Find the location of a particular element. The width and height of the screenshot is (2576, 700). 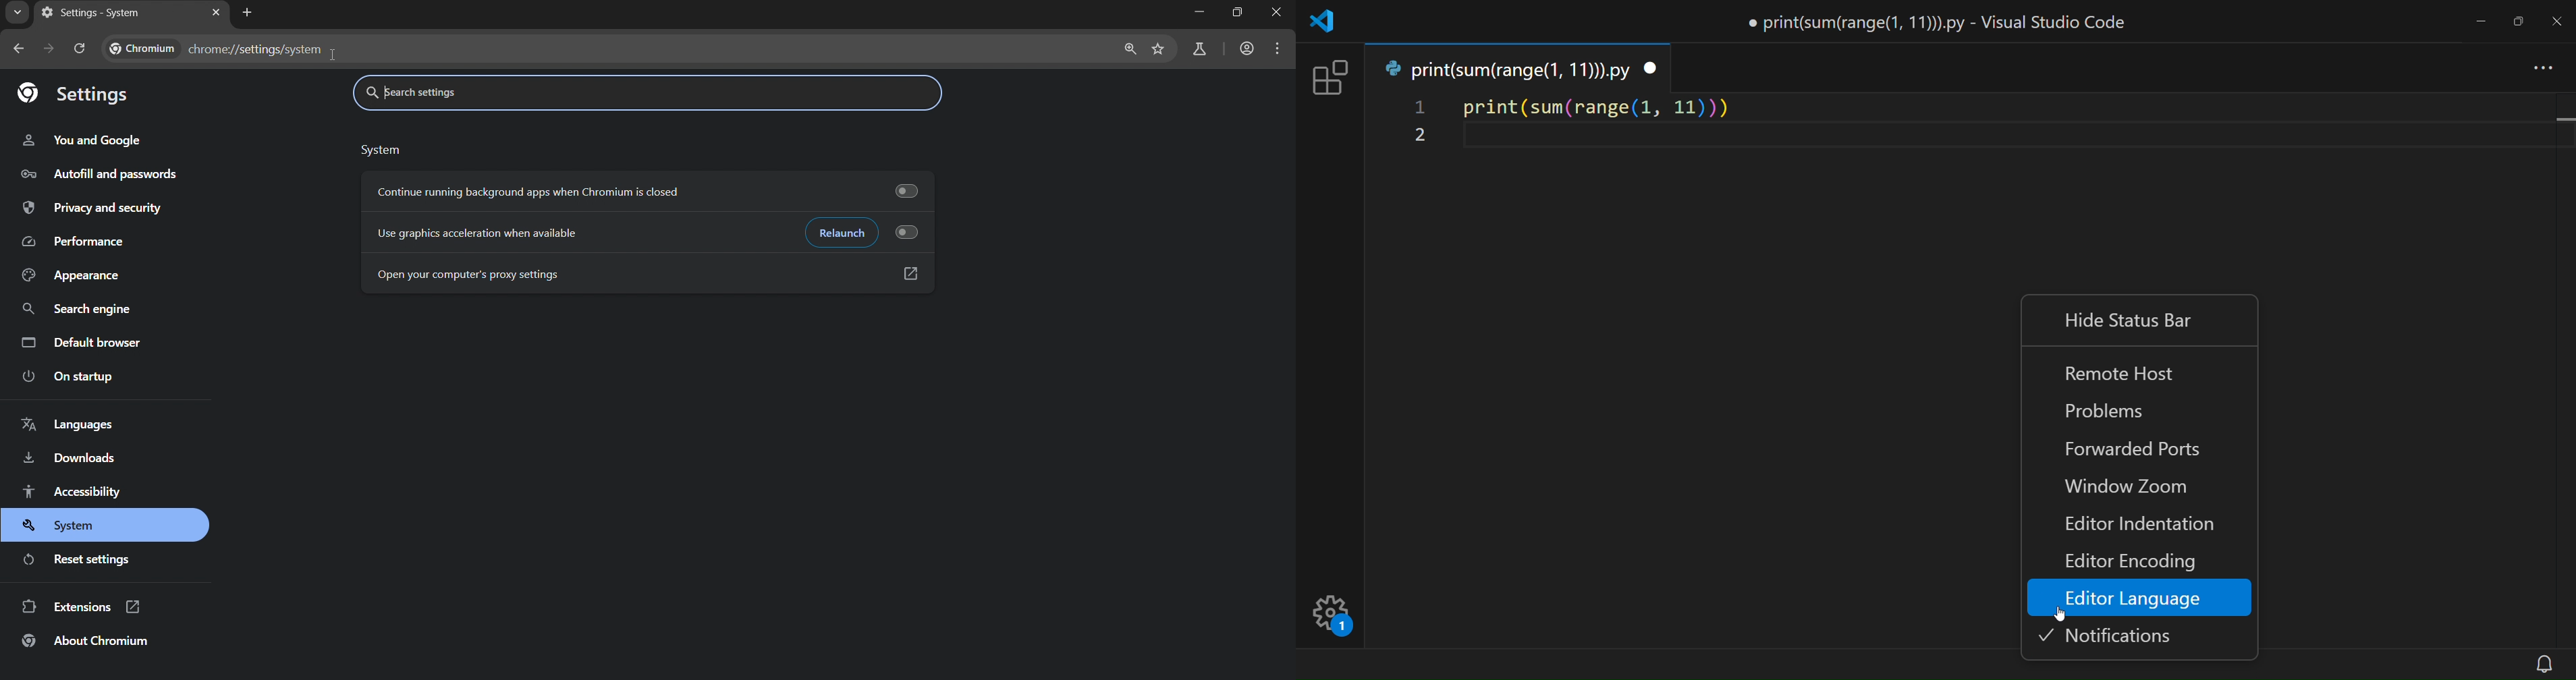

menu is located at coordinates (1278, 49).